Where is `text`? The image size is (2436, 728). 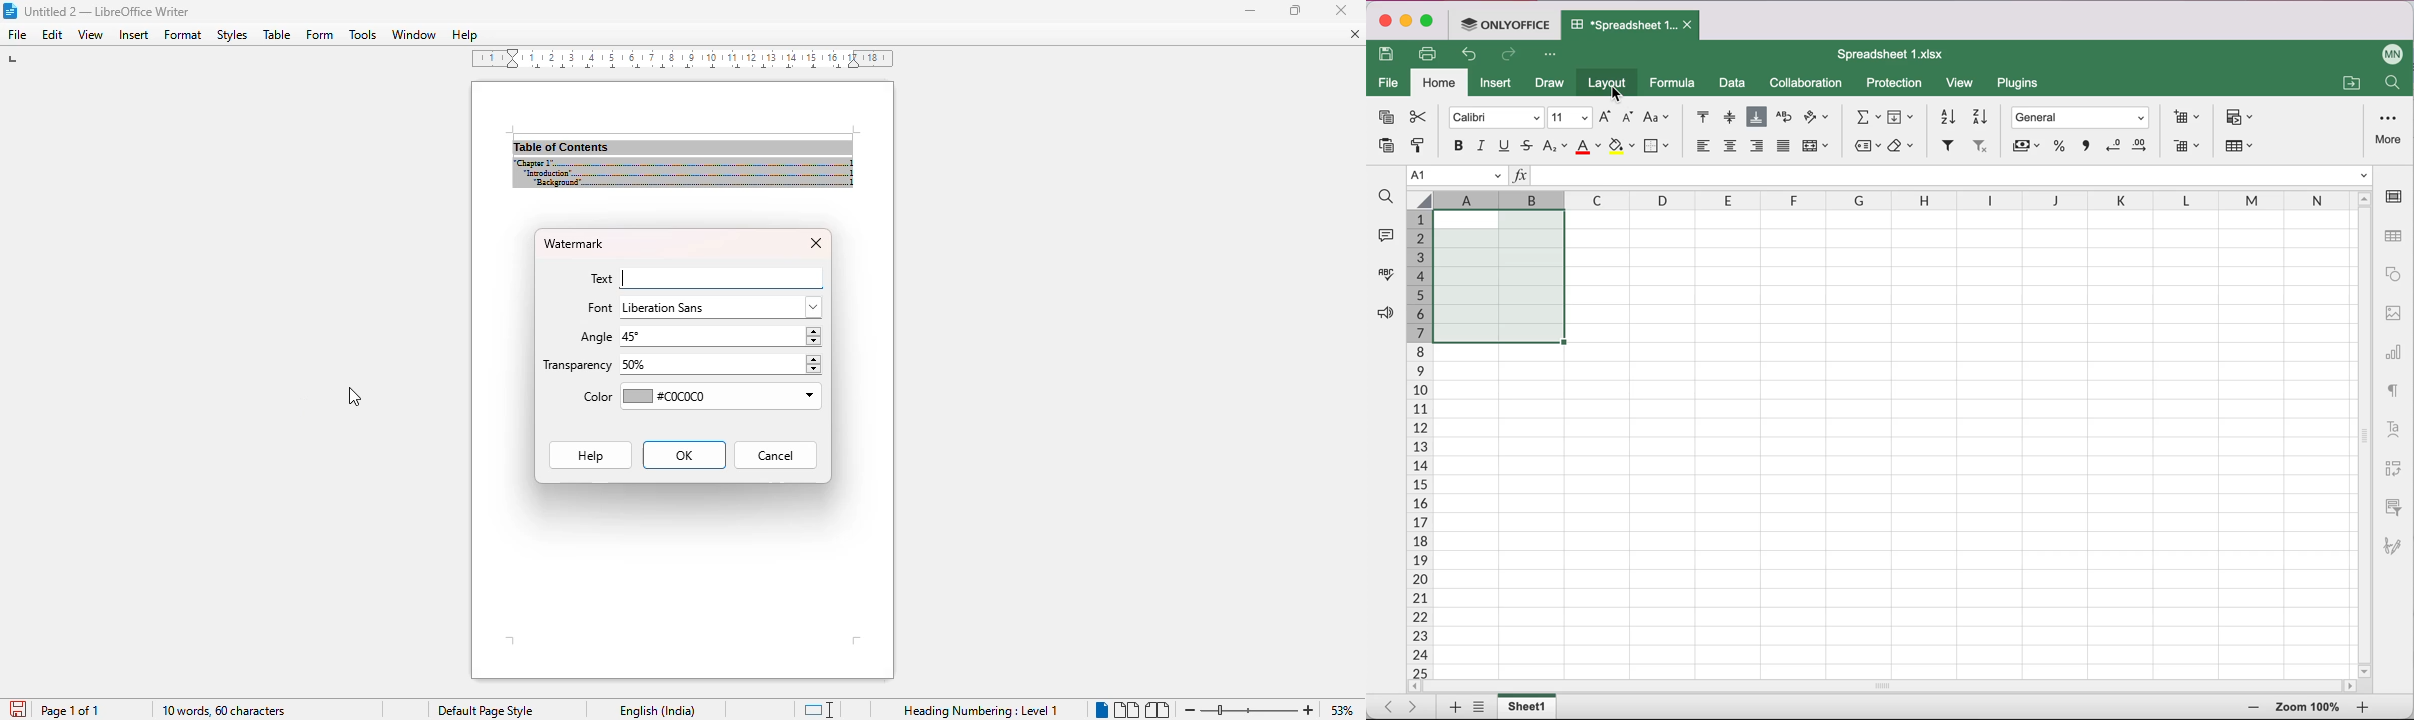
text is located at coordinates (2394, 388).